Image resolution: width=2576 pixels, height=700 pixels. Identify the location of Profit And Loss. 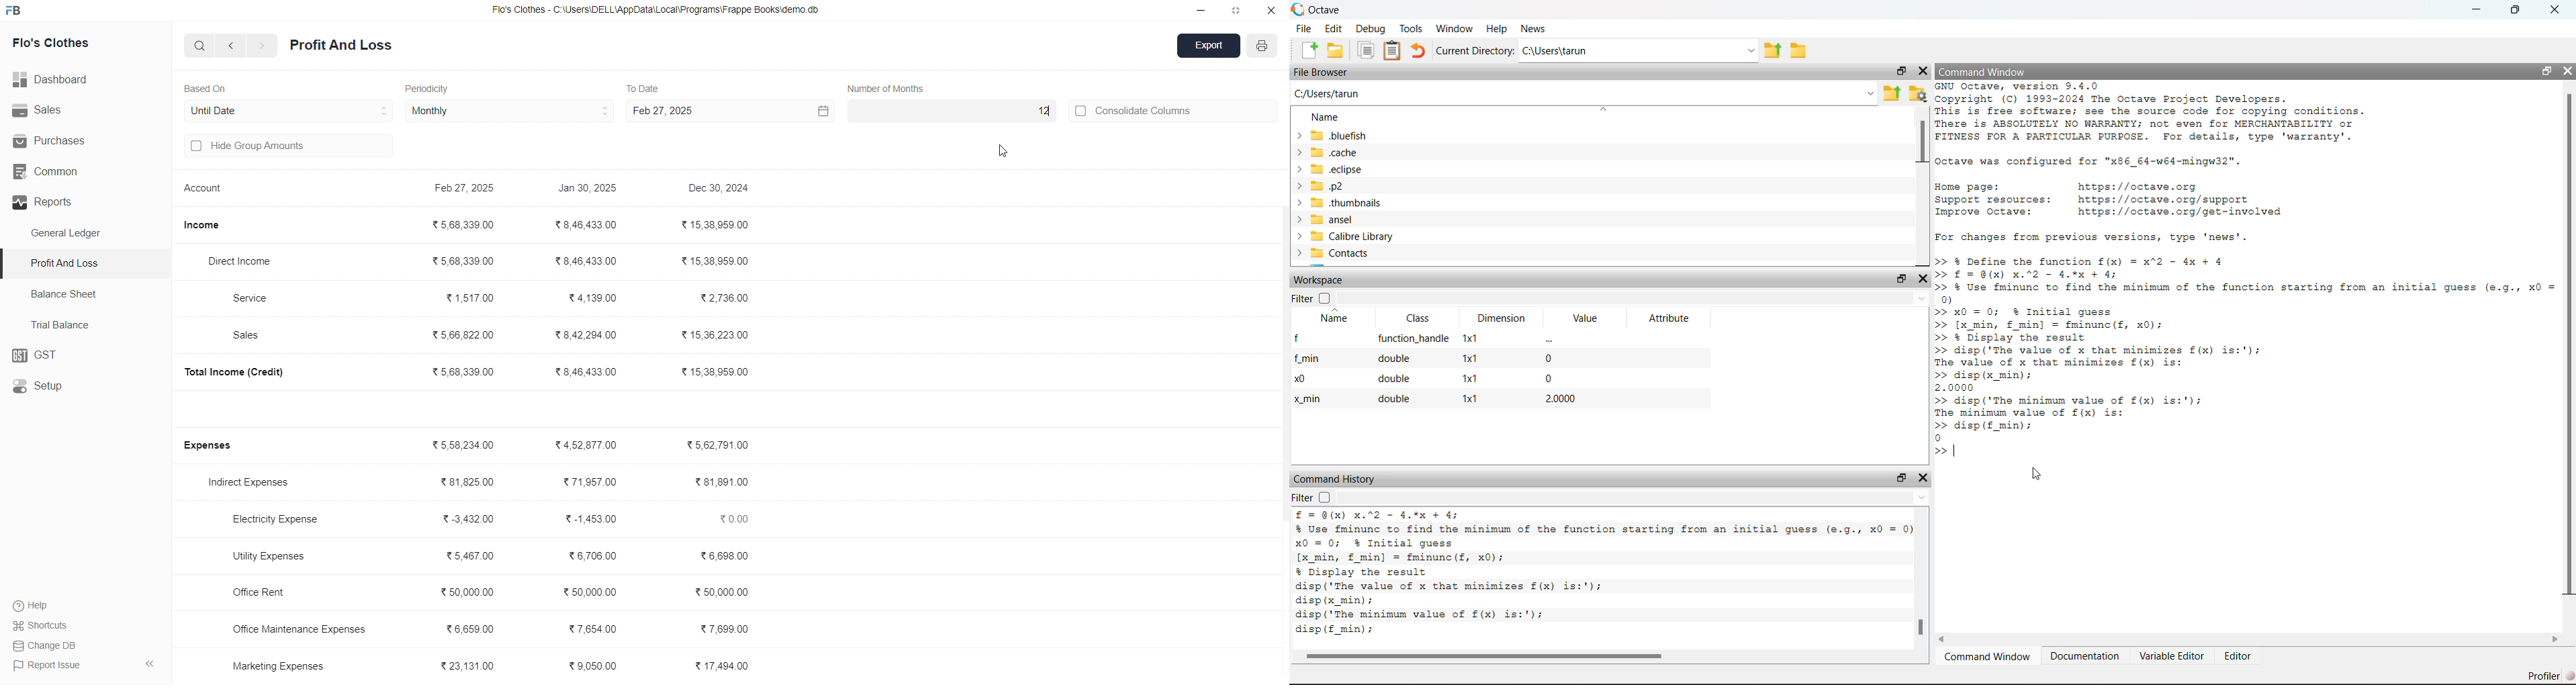
(88, 263).